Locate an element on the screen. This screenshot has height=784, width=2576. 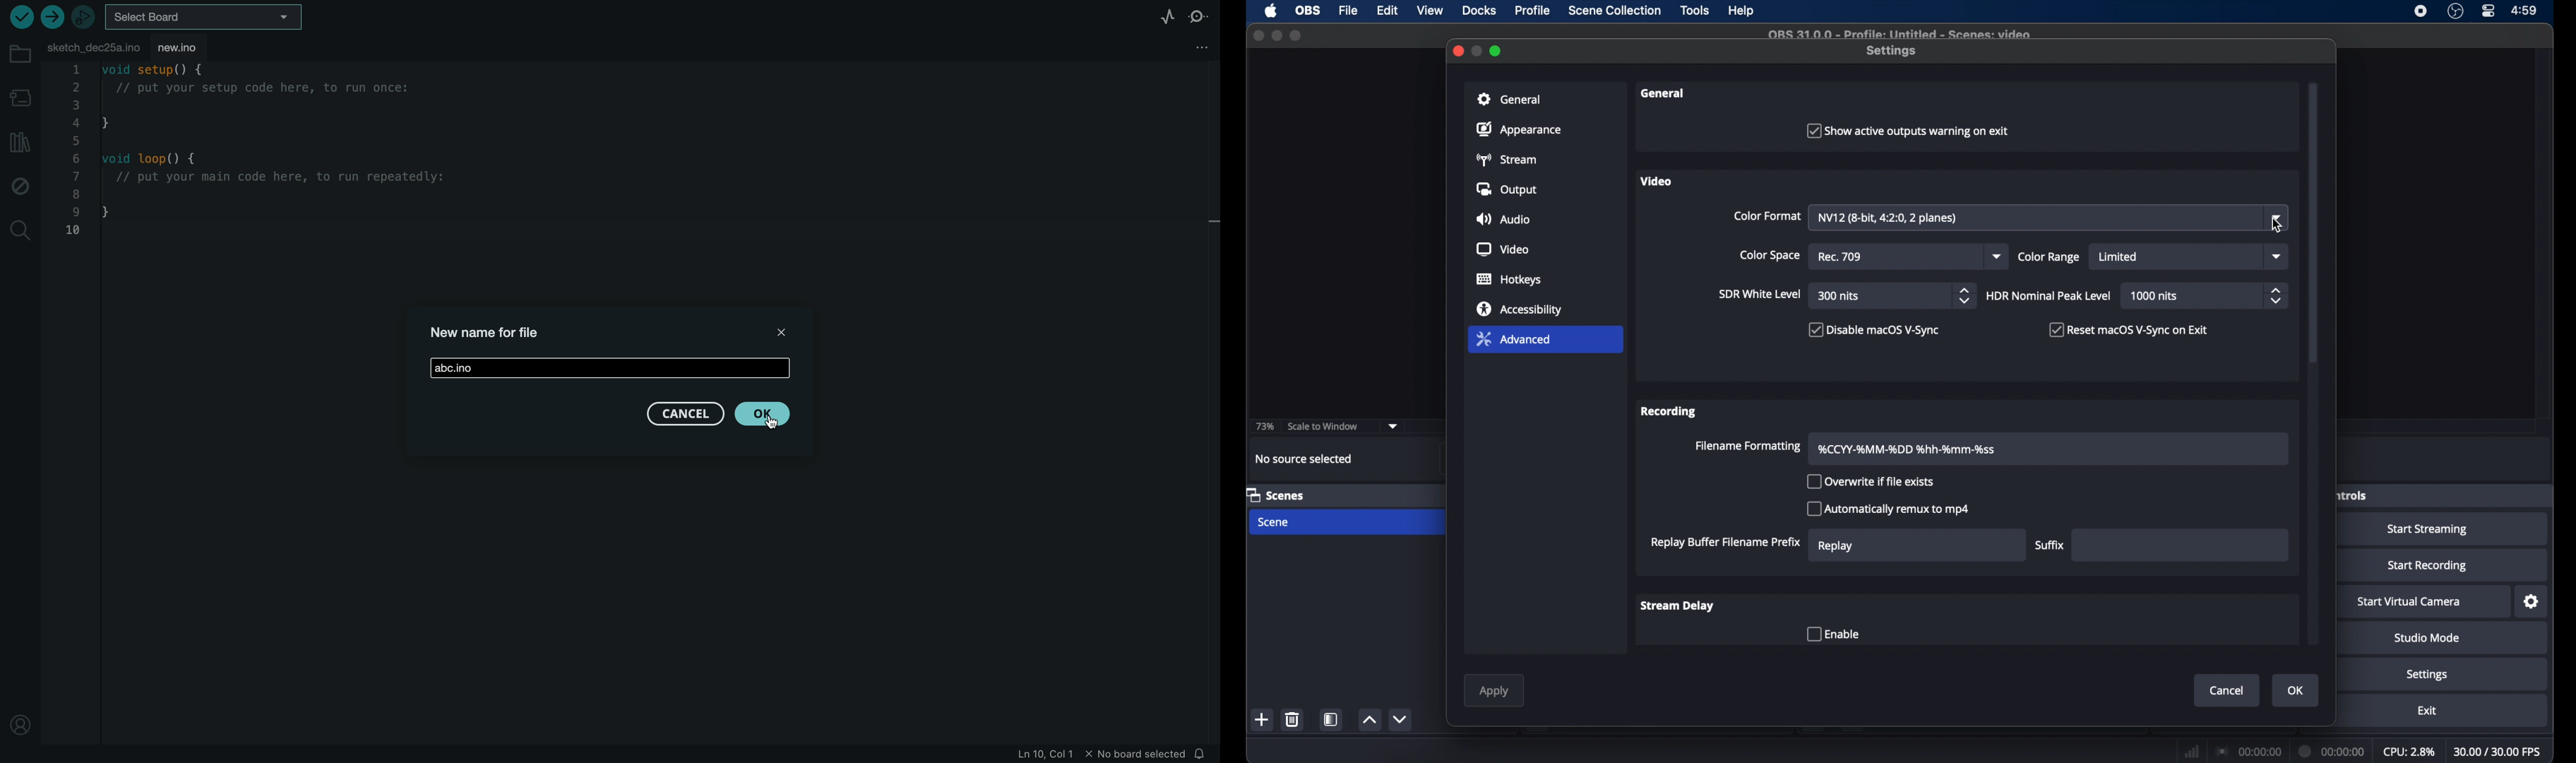
new is located at coordinates (189, 47).